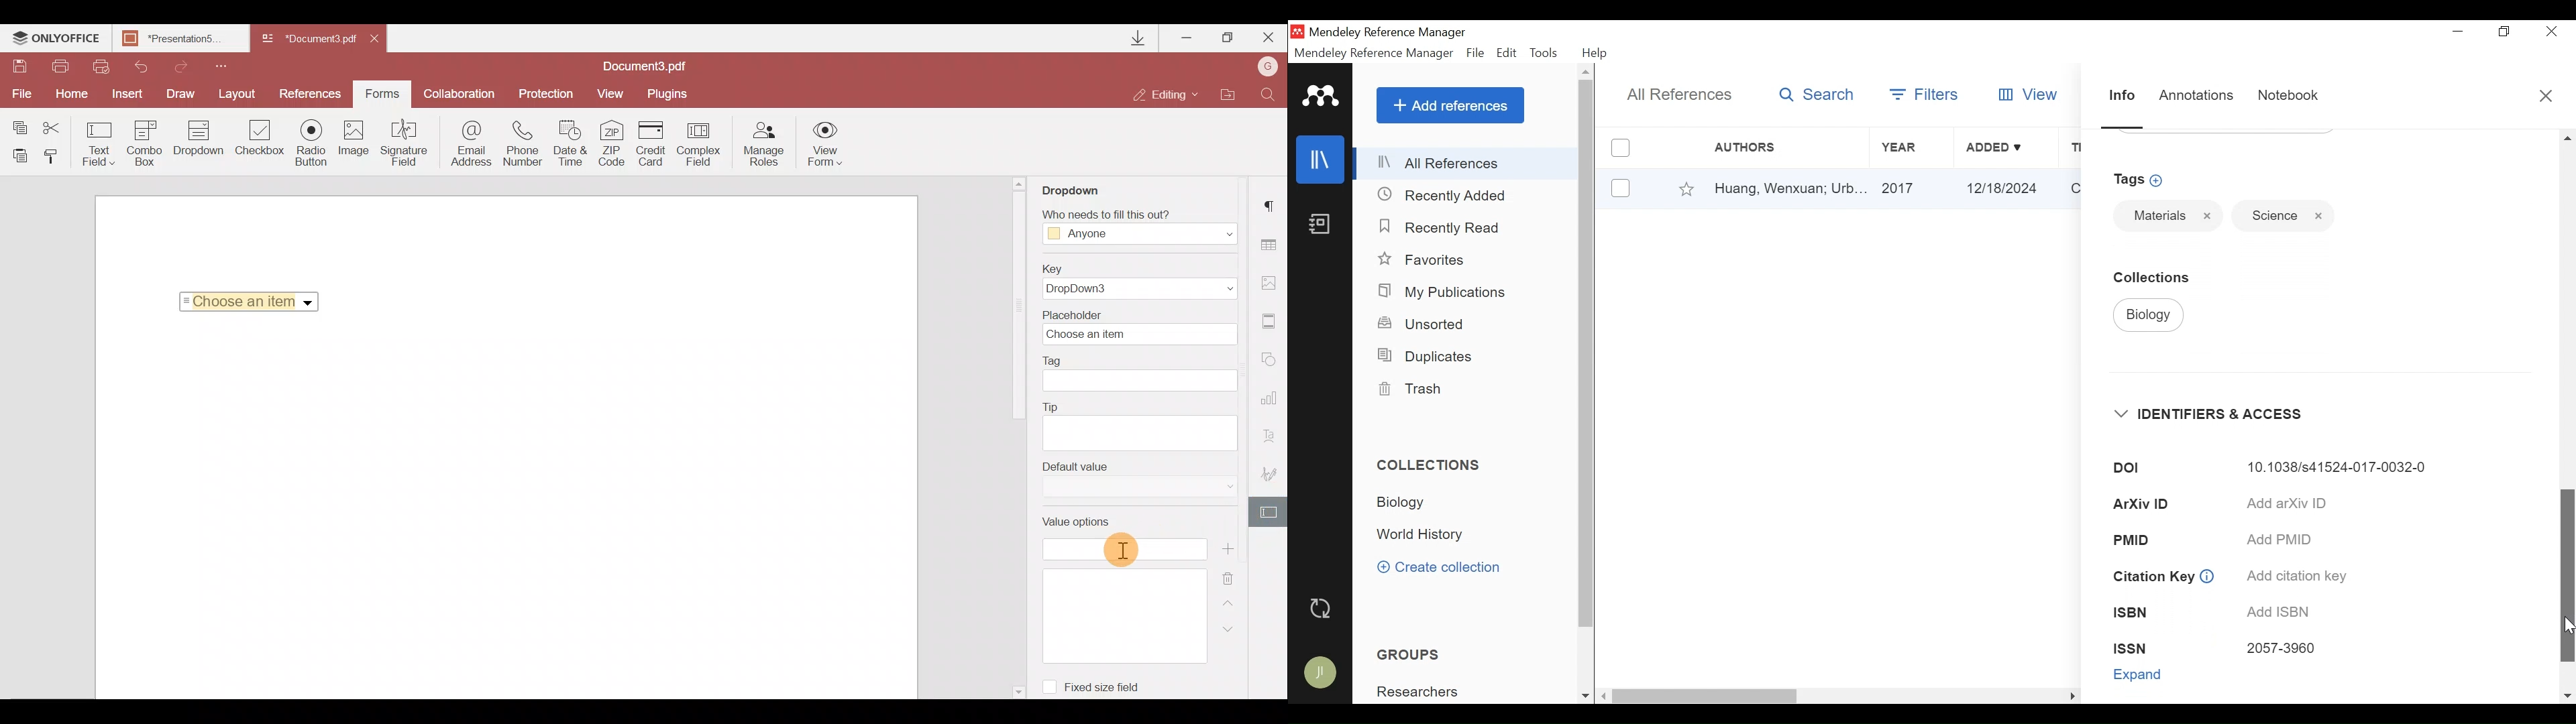  What do you see at coordinates (543, 95) in the screenshot?
I see `Protection` at bounding box center [543, 95].